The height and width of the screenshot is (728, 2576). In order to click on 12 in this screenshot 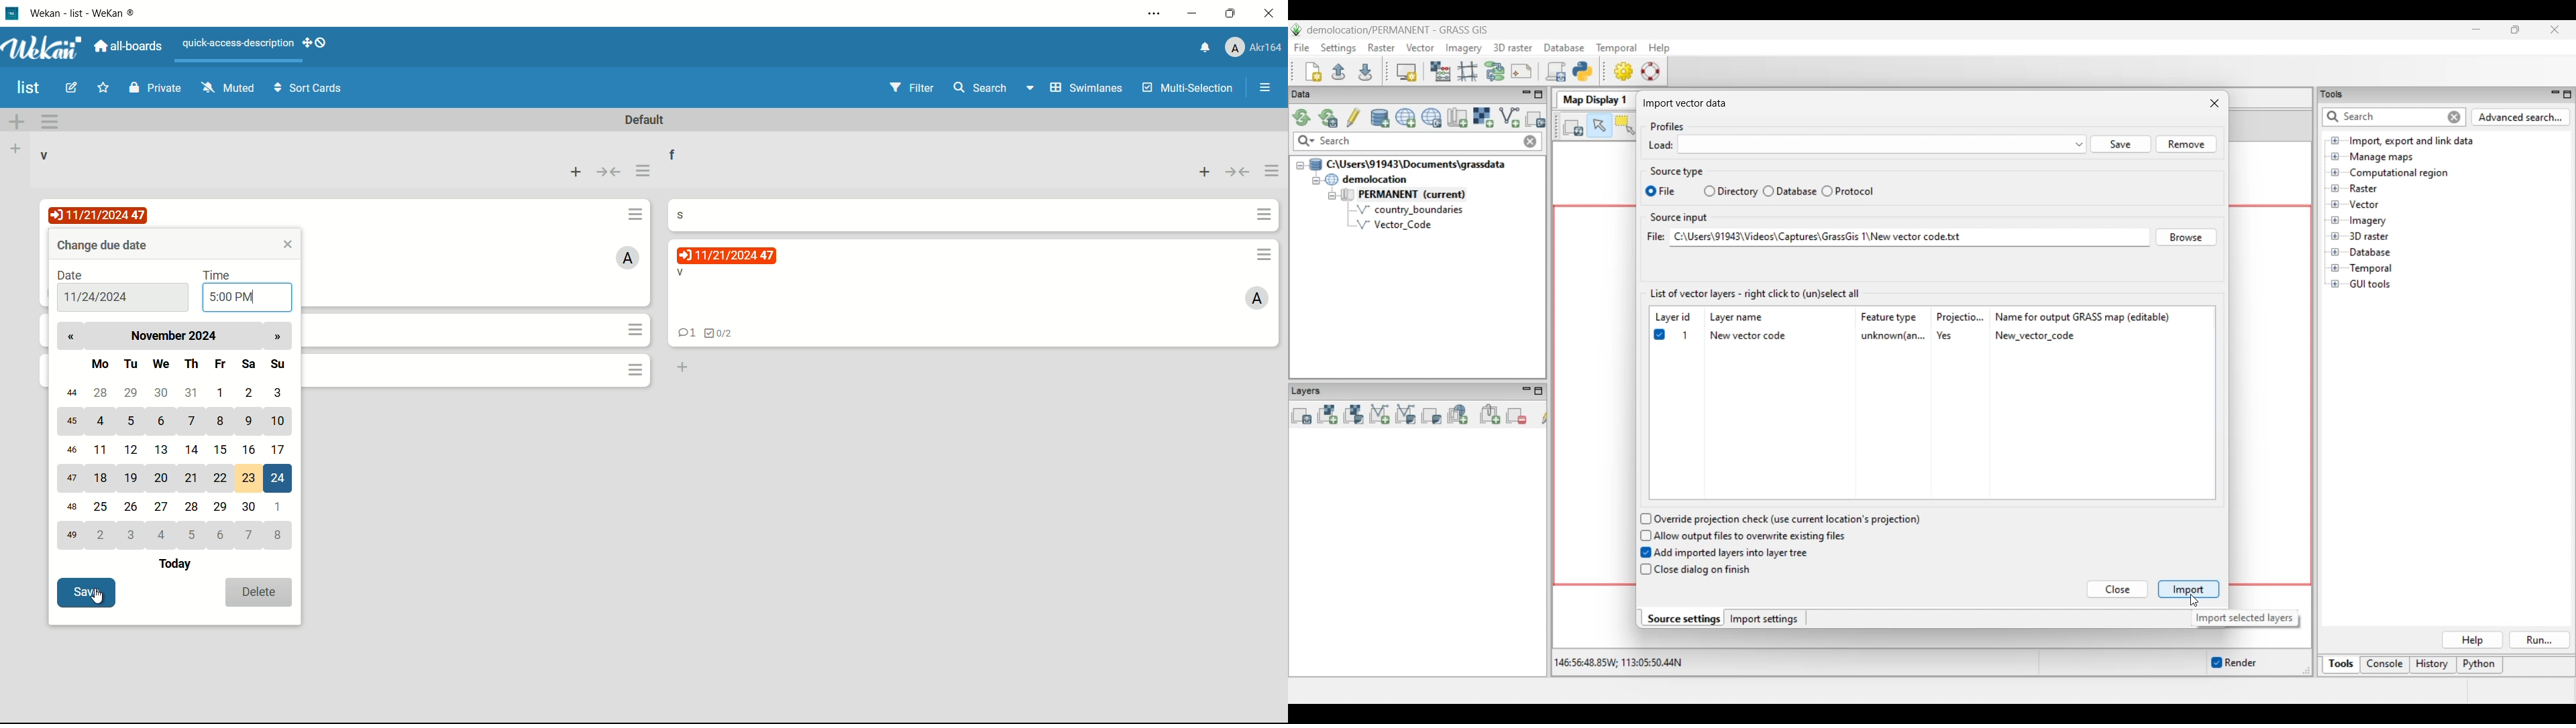, I will do `click(133, 449)`.